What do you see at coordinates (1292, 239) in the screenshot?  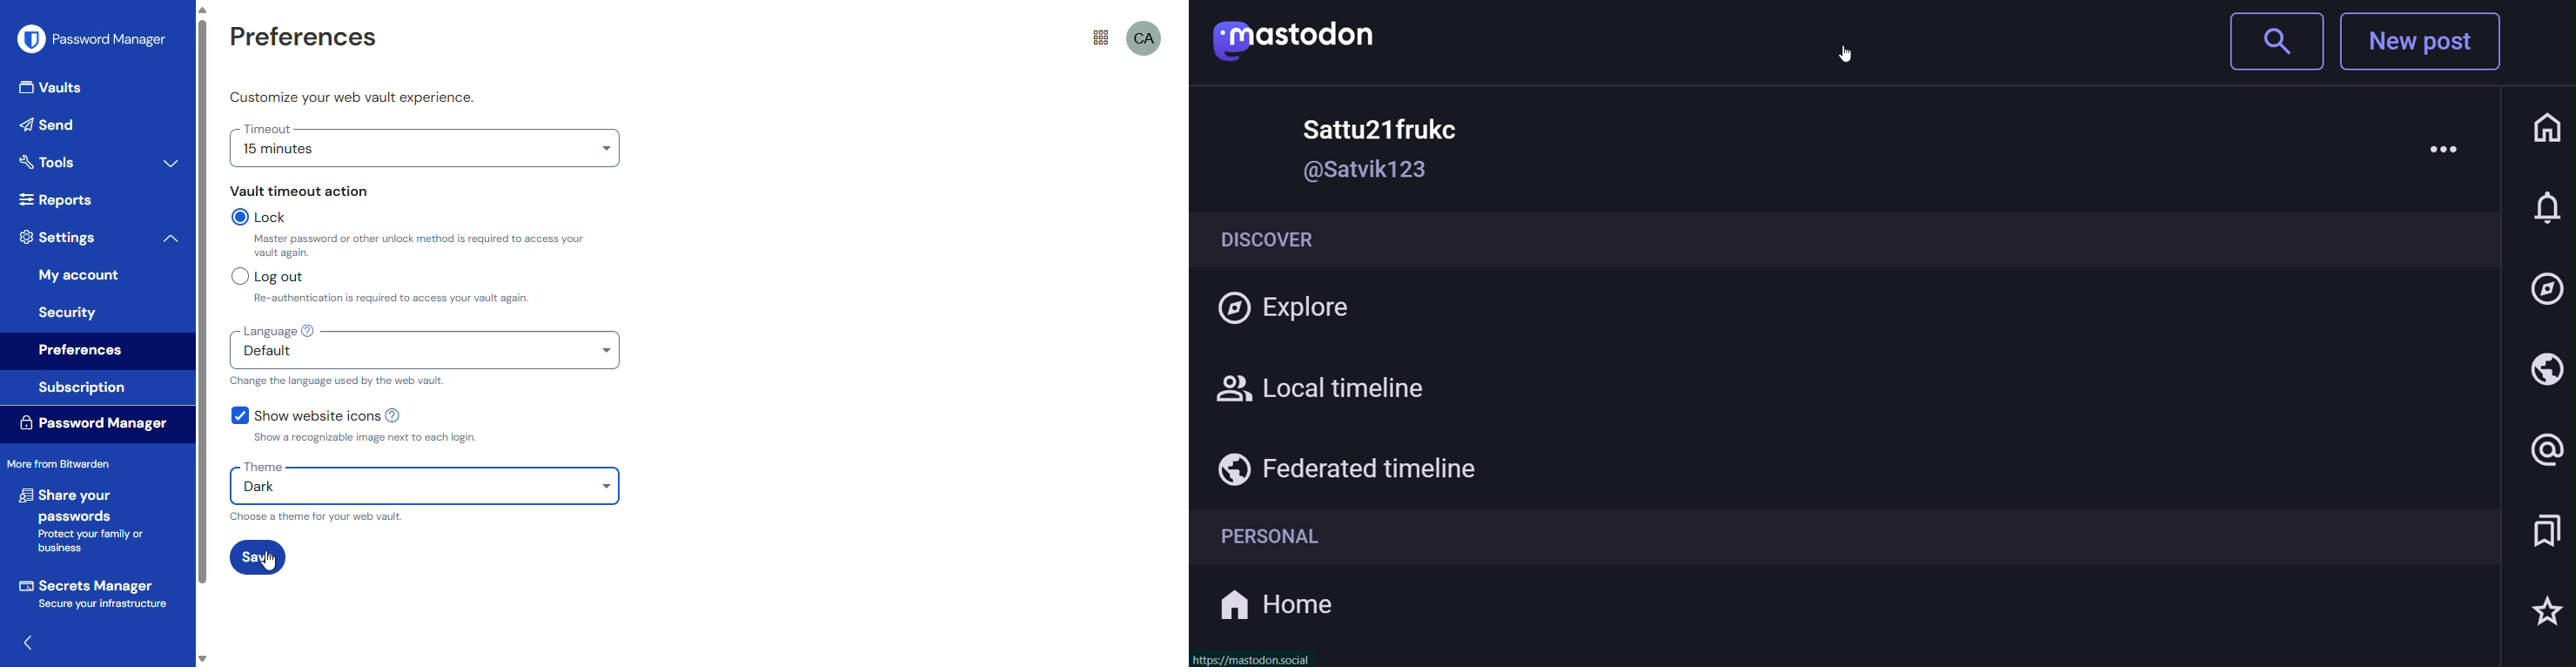 I see `discover` at bounding box center [1292, 239].